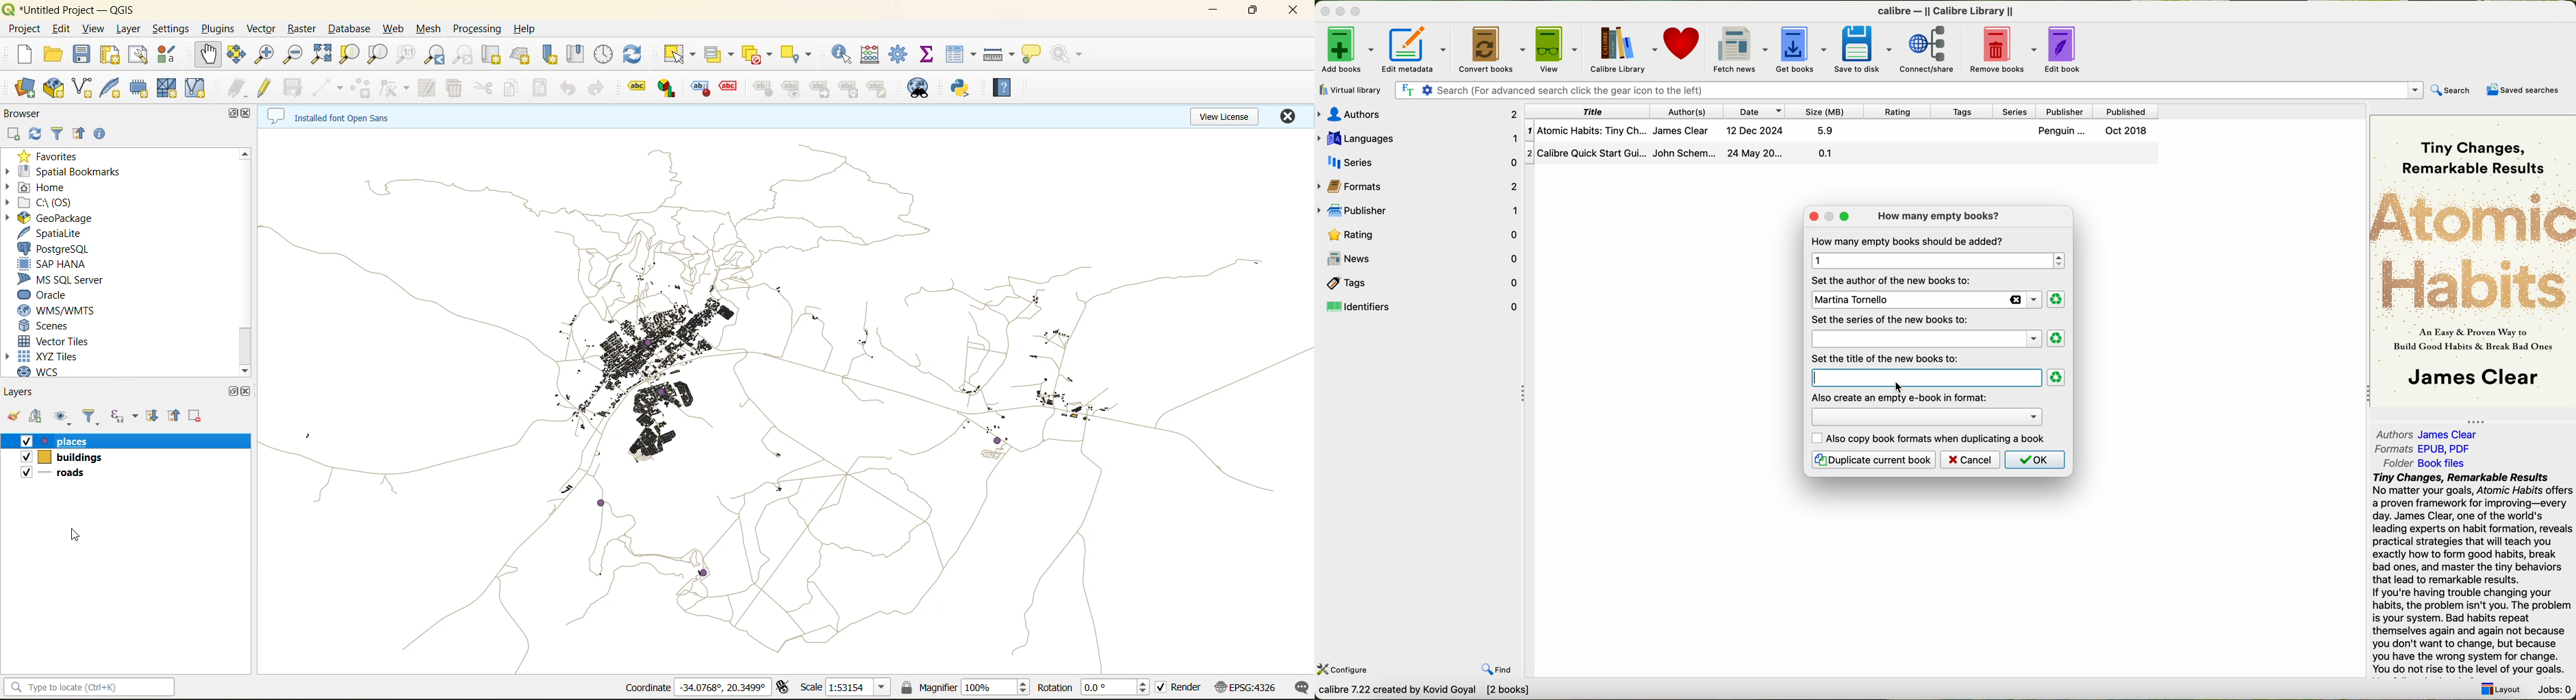 This screenshot has height=700, width=2576. What do you see at coordinates (1347, 49) in the screenshot?
I see `click on add books options` at bounding box center [1347, 49].